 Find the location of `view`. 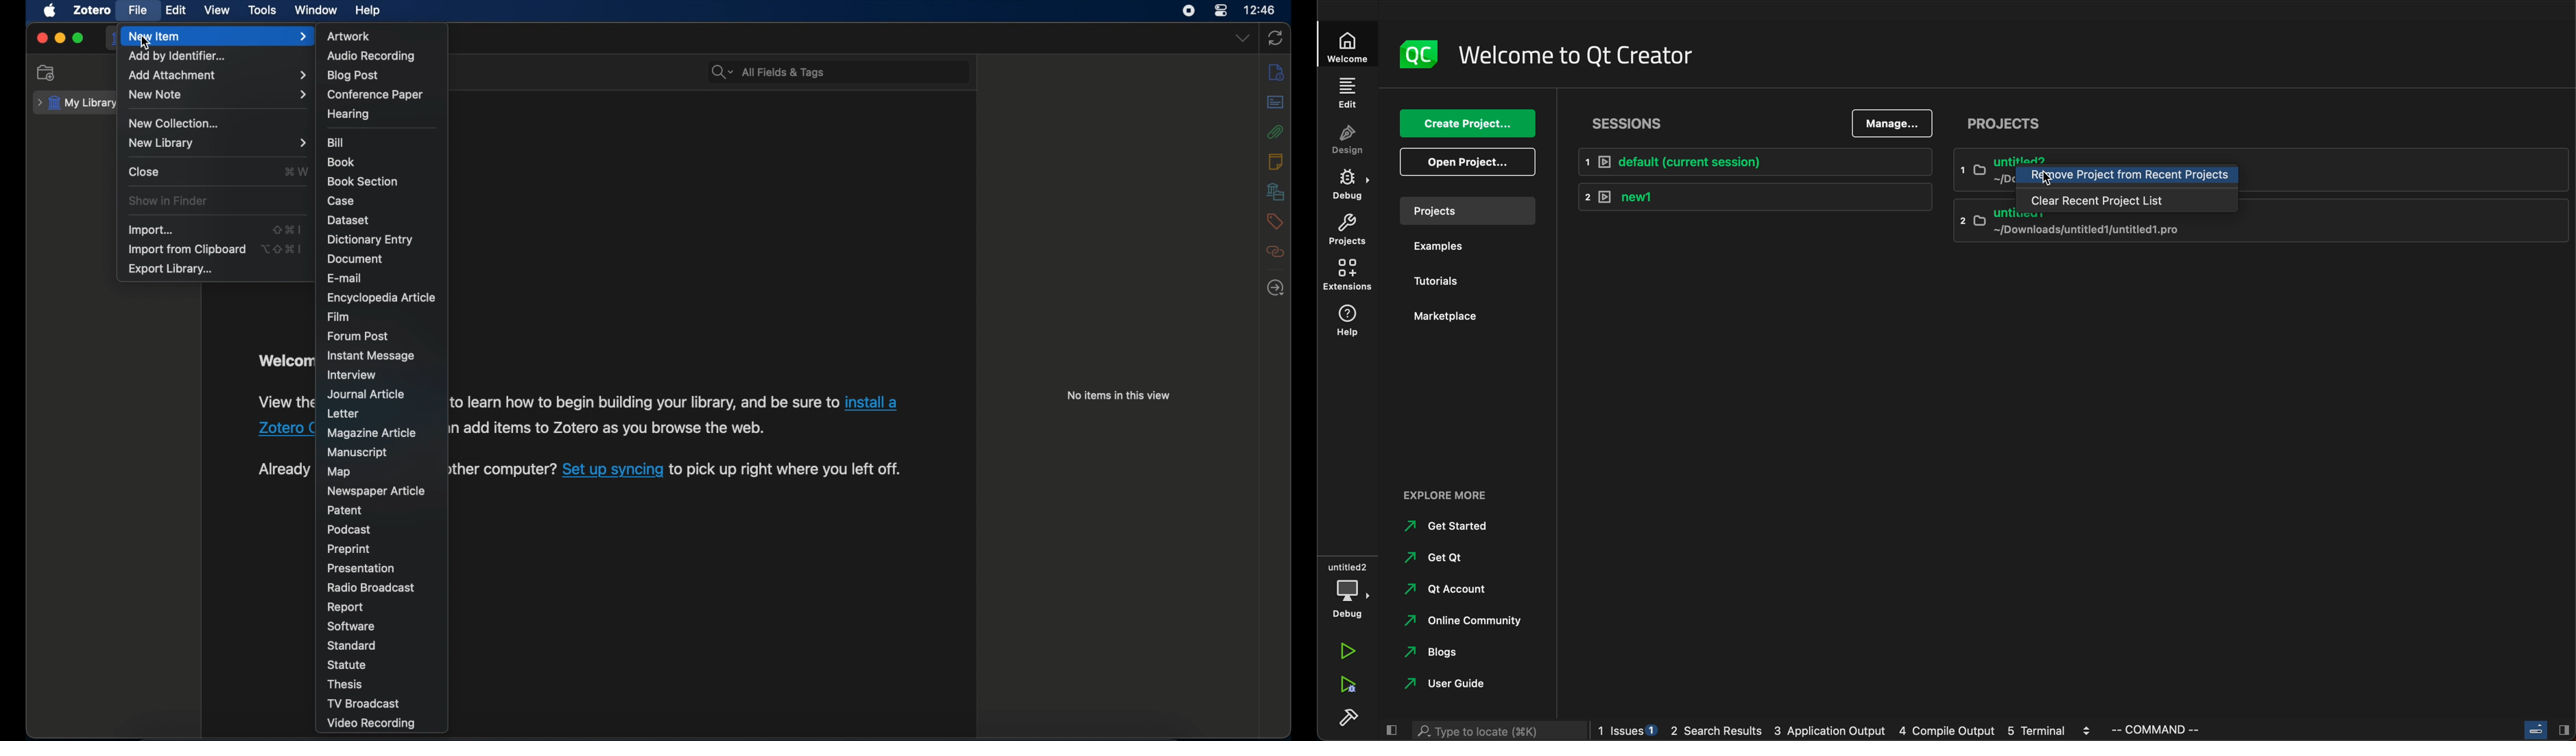

view is located at coordinates (217, 11).